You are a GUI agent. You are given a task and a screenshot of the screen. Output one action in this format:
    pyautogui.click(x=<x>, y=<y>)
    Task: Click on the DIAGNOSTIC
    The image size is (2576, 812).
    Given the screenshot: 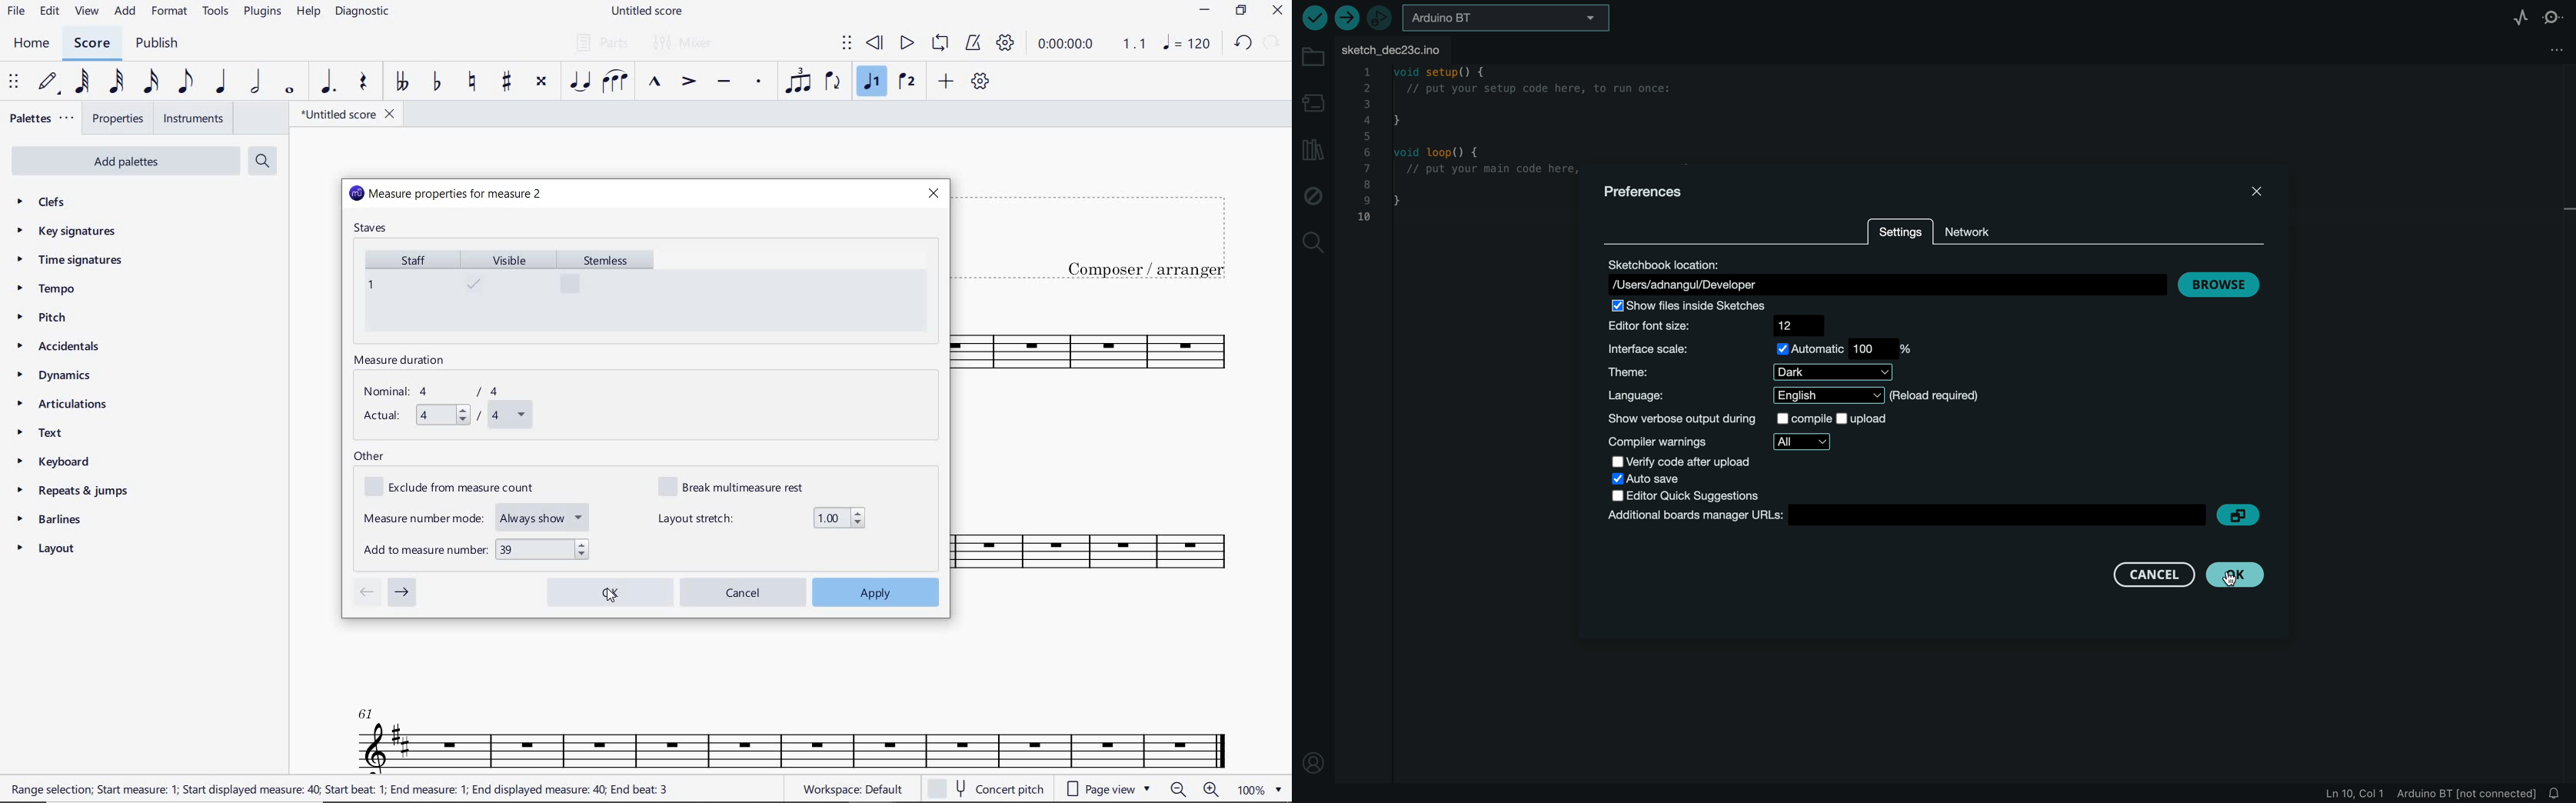 What is the action you would take?
    pyautogui.click(x=367, y=12)
    